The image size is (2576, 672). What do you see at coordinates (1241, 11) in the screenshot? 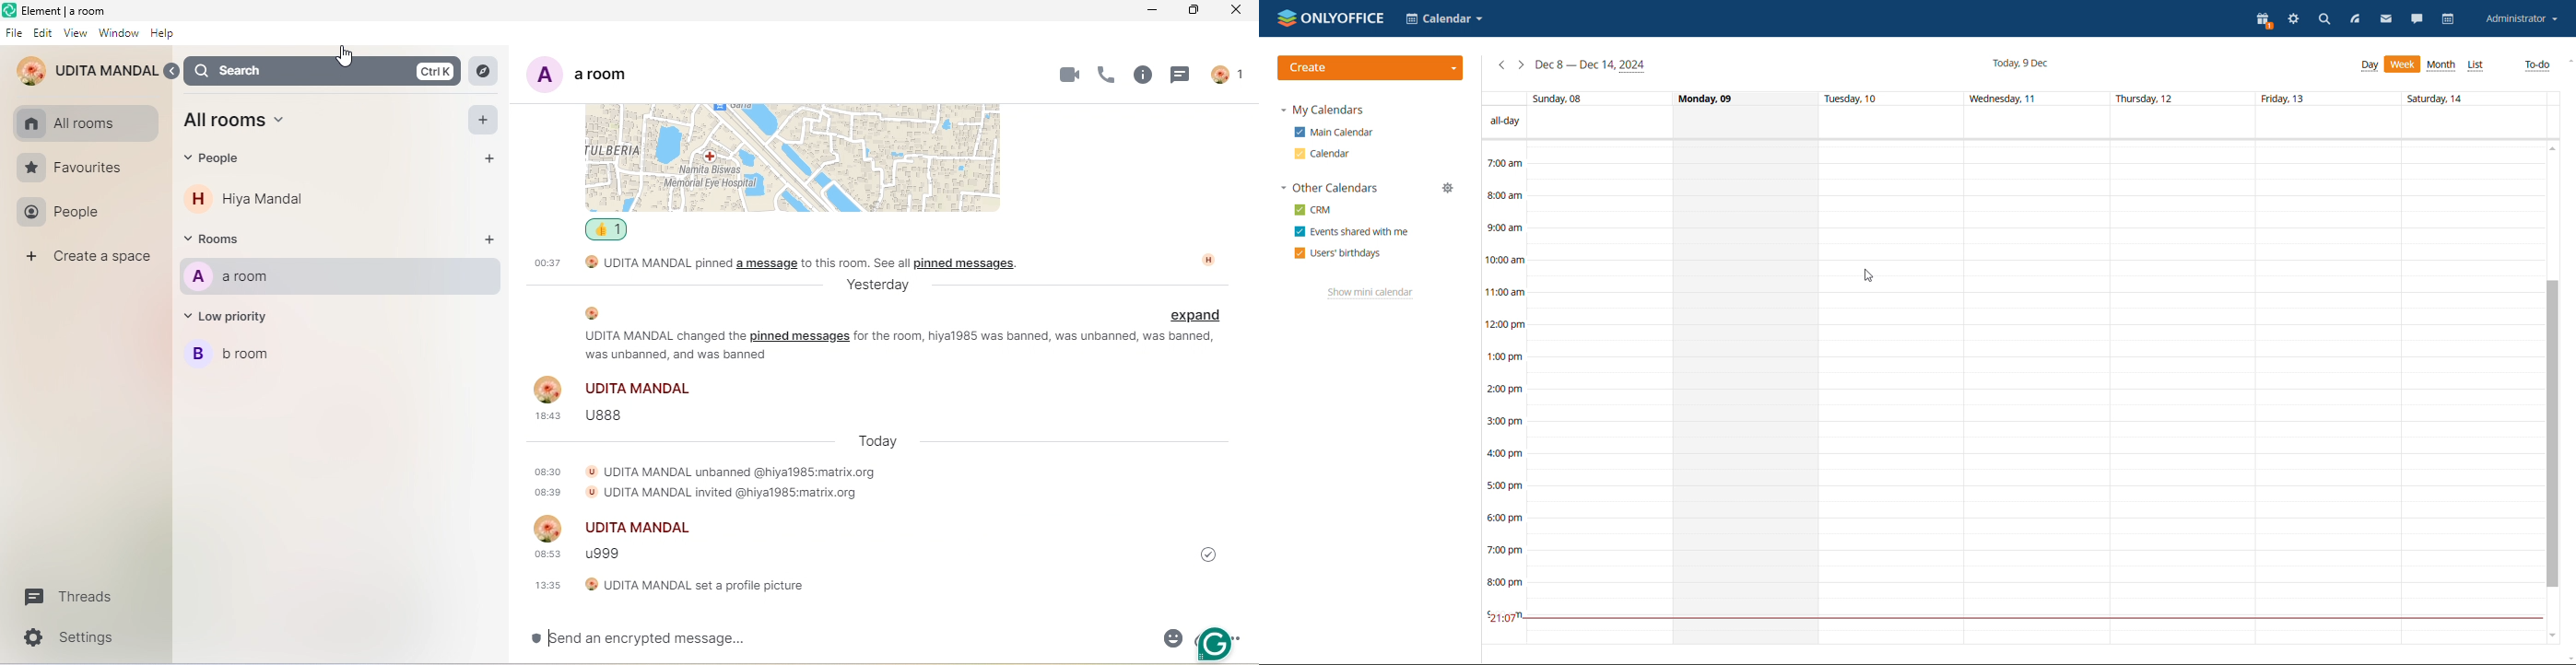
I see `Close` at bounding box center [1241, 11].